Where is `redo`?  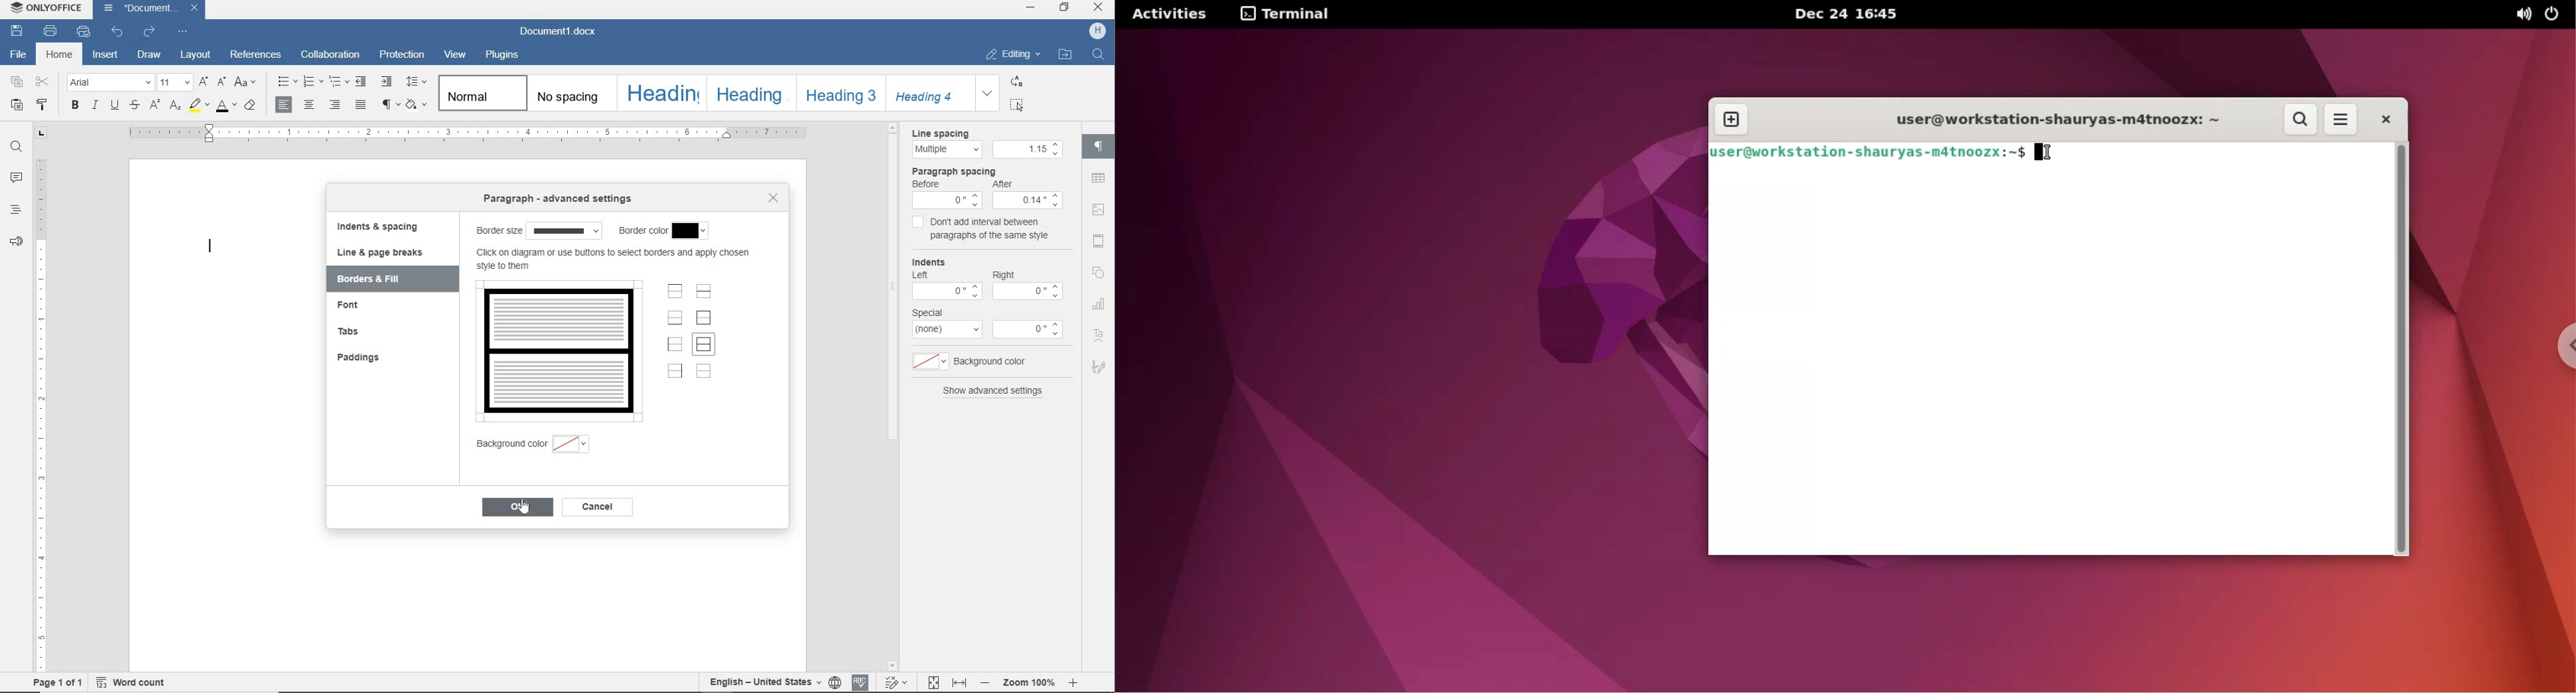
redo is located at coordinates (150, 32).